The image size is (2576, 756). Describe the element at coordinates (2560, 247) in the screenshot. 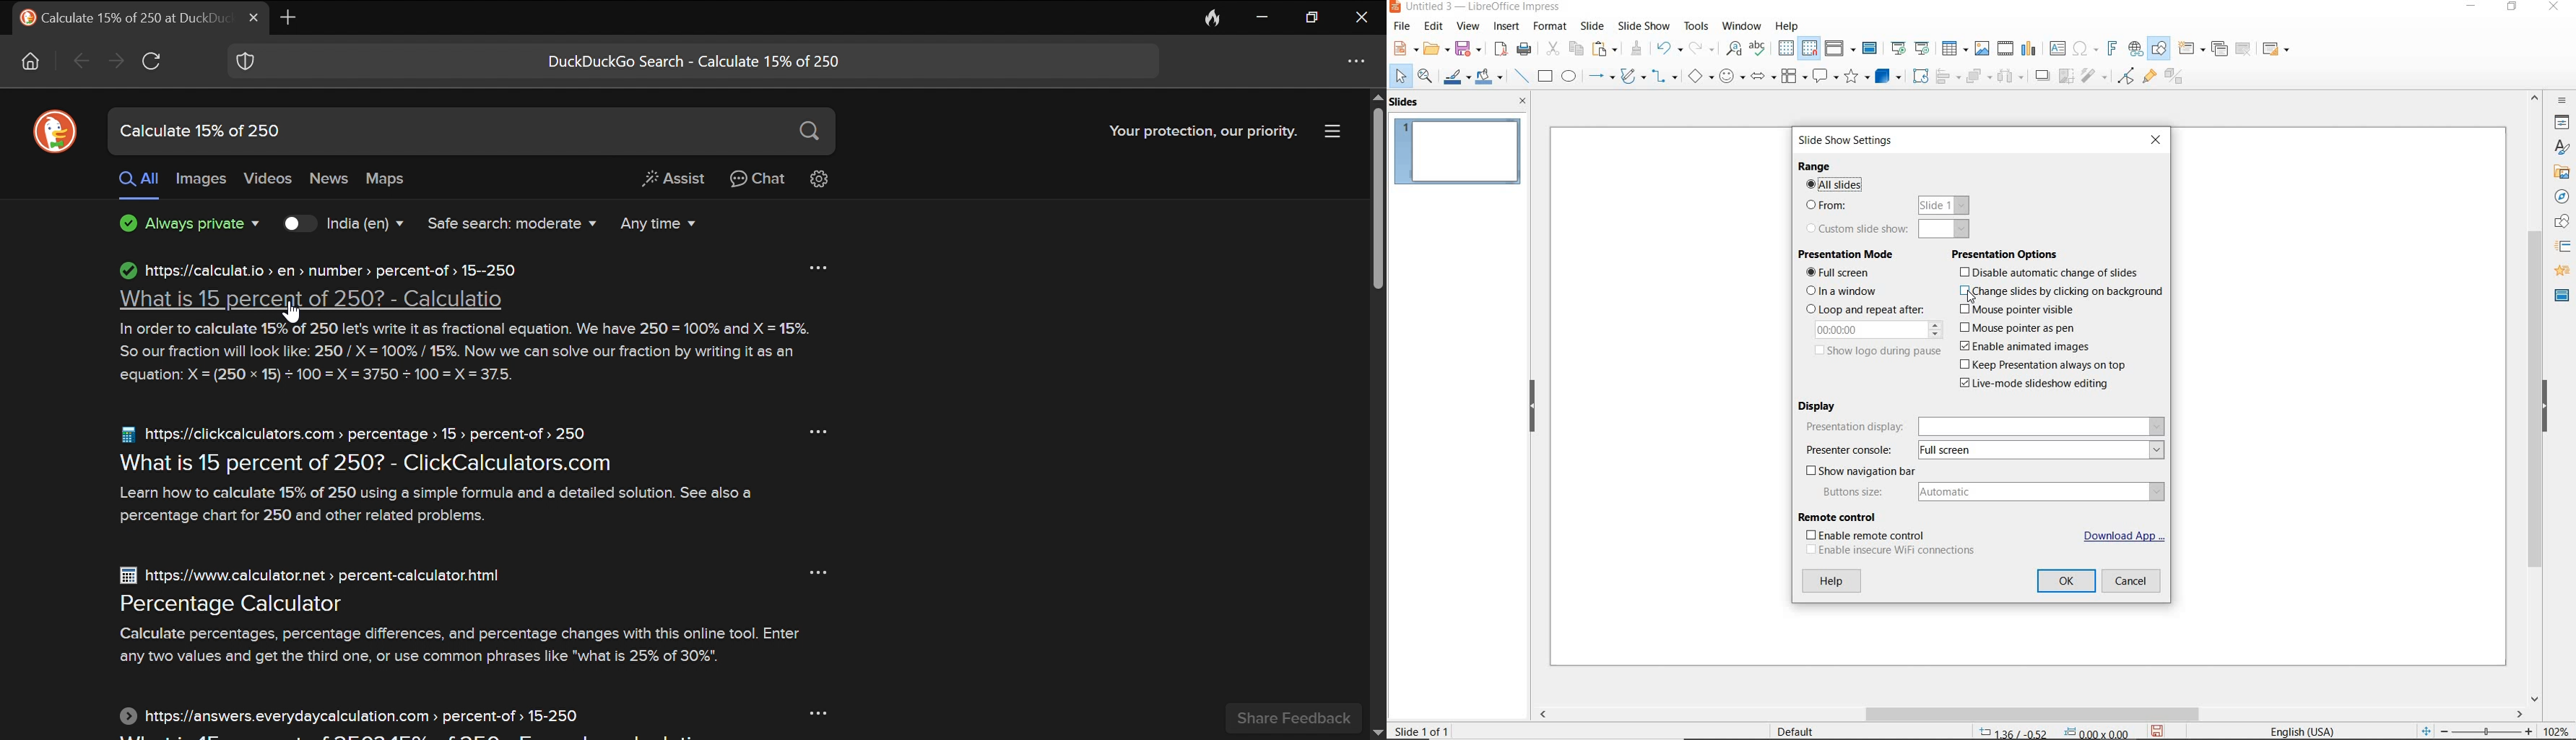

I see `SLIDE TRANSITION` at that location.